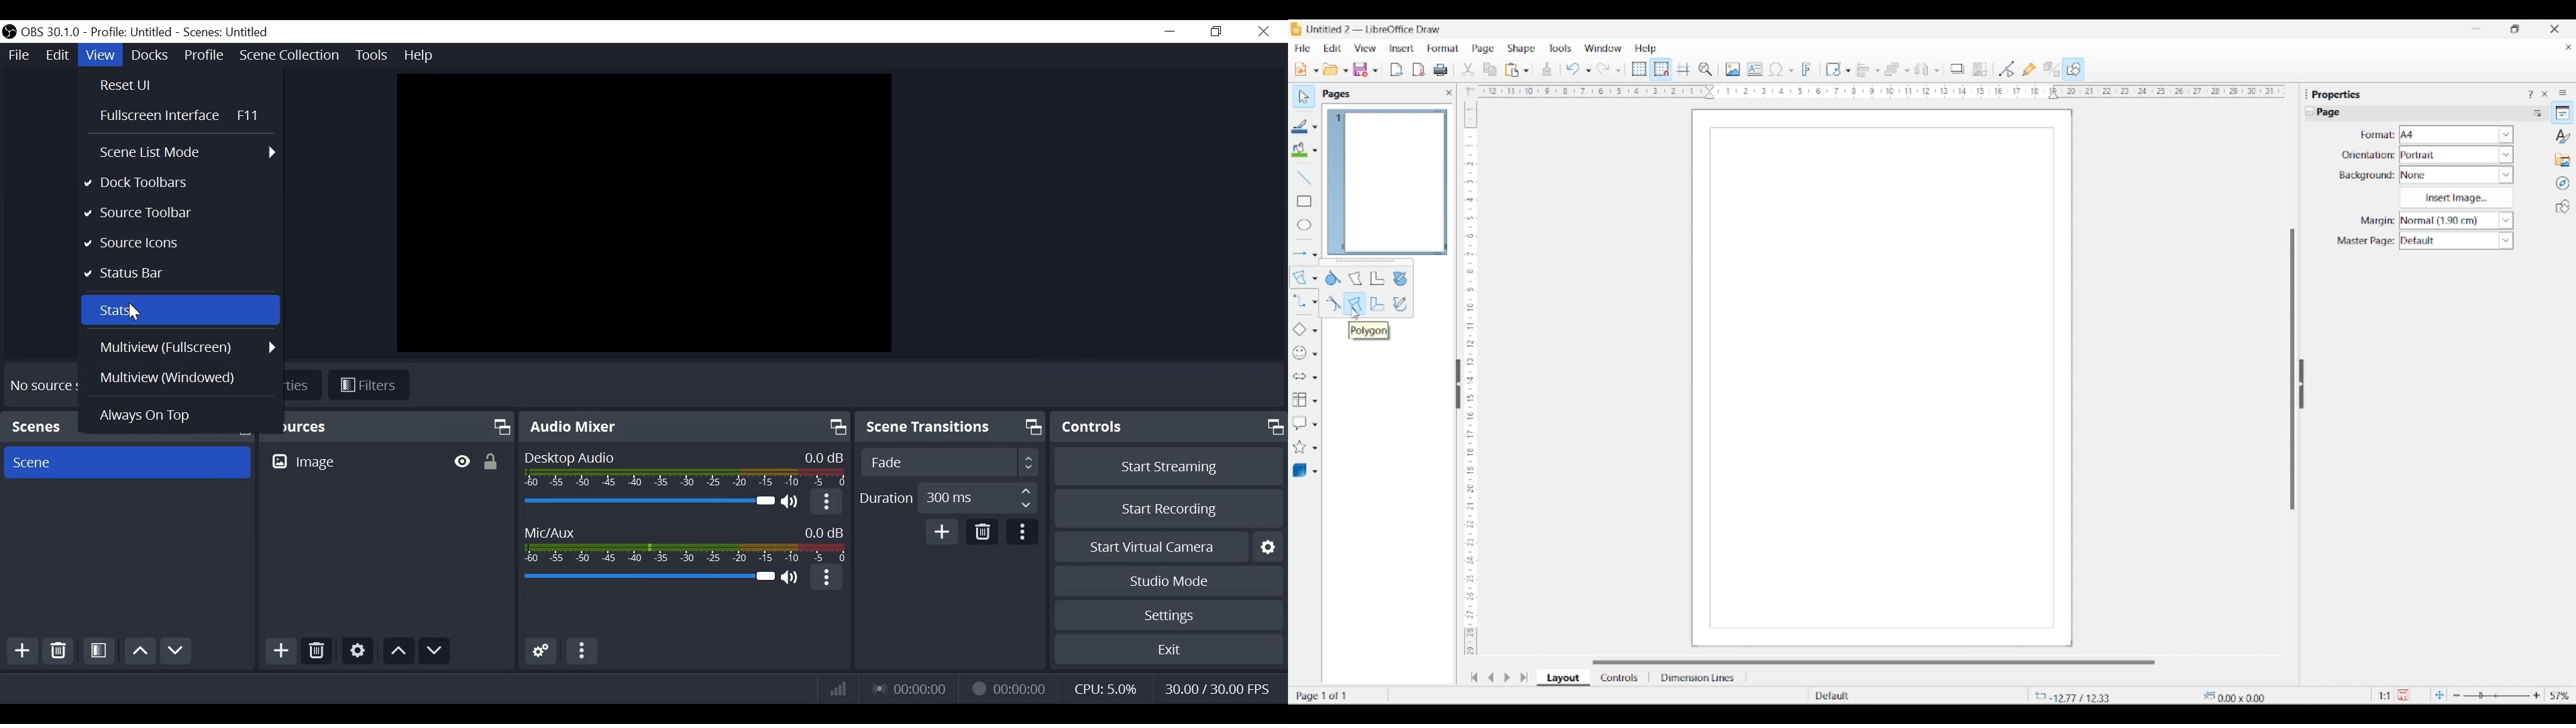 The height and width of the screenshot is (728, 2576). What do you see at coordinates (134, 33) in the screenshot?
I see `Profile name` at bounding box center [134, 33].